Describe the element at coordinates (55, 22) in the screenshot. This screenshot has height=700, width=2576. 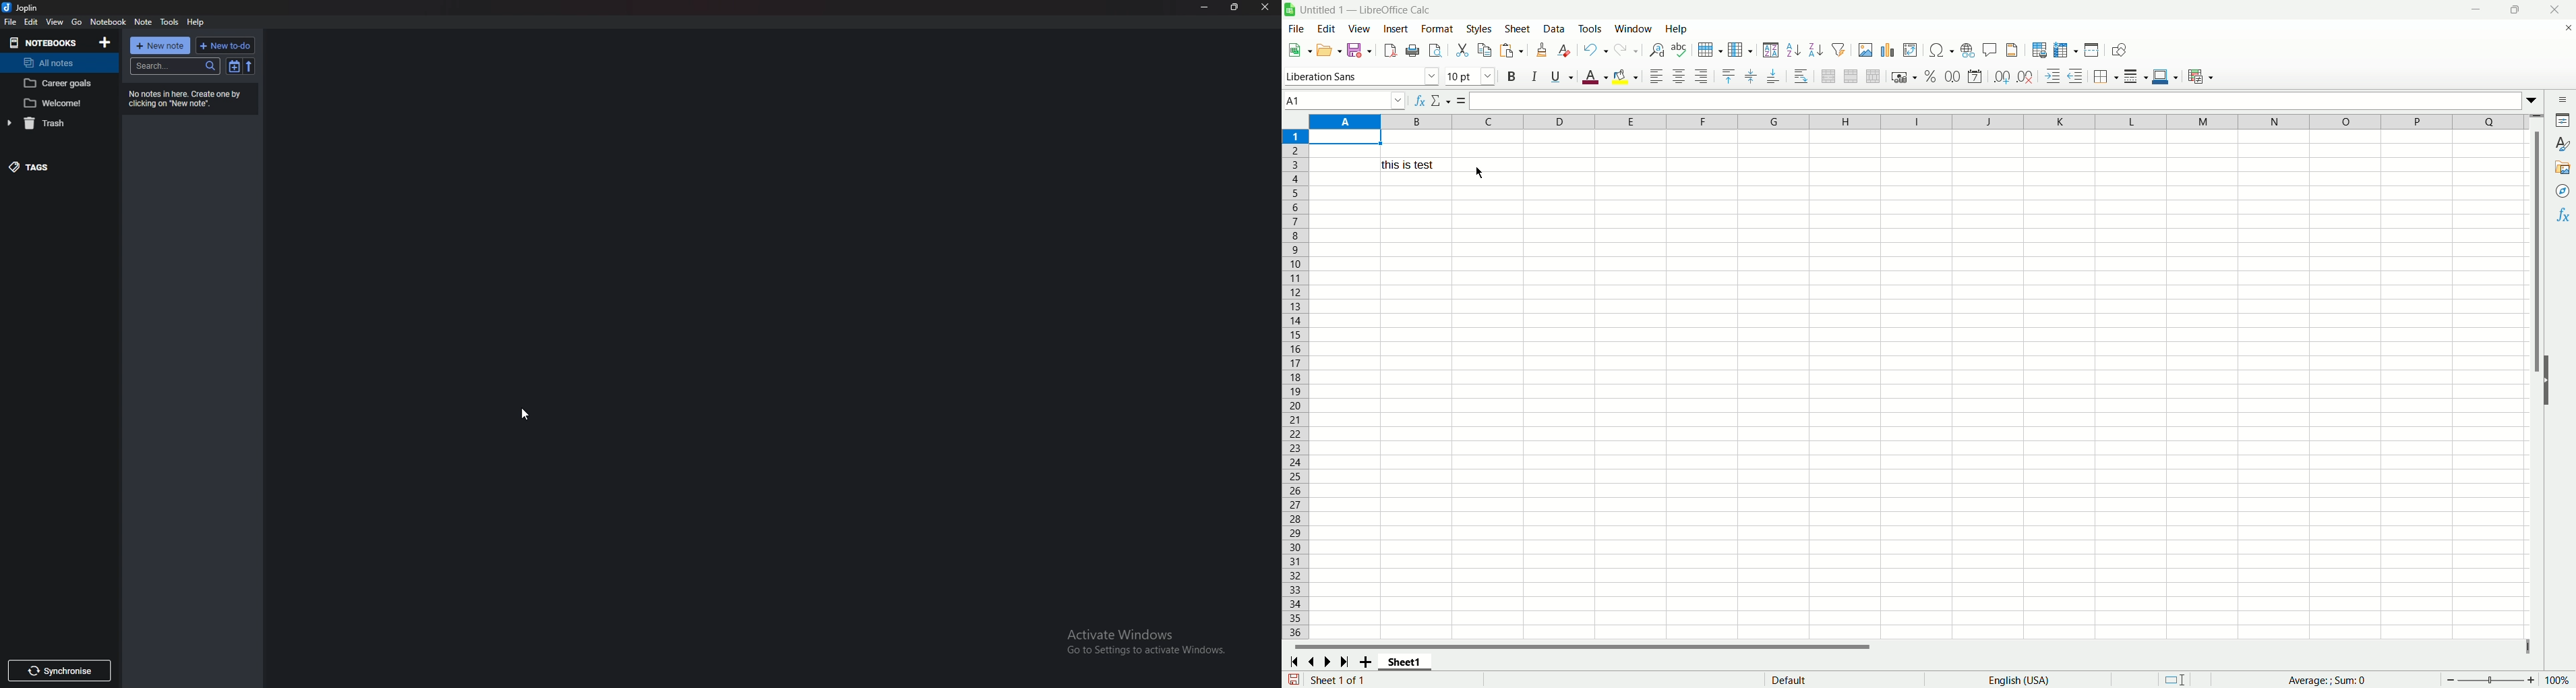
I see `view` at that location.